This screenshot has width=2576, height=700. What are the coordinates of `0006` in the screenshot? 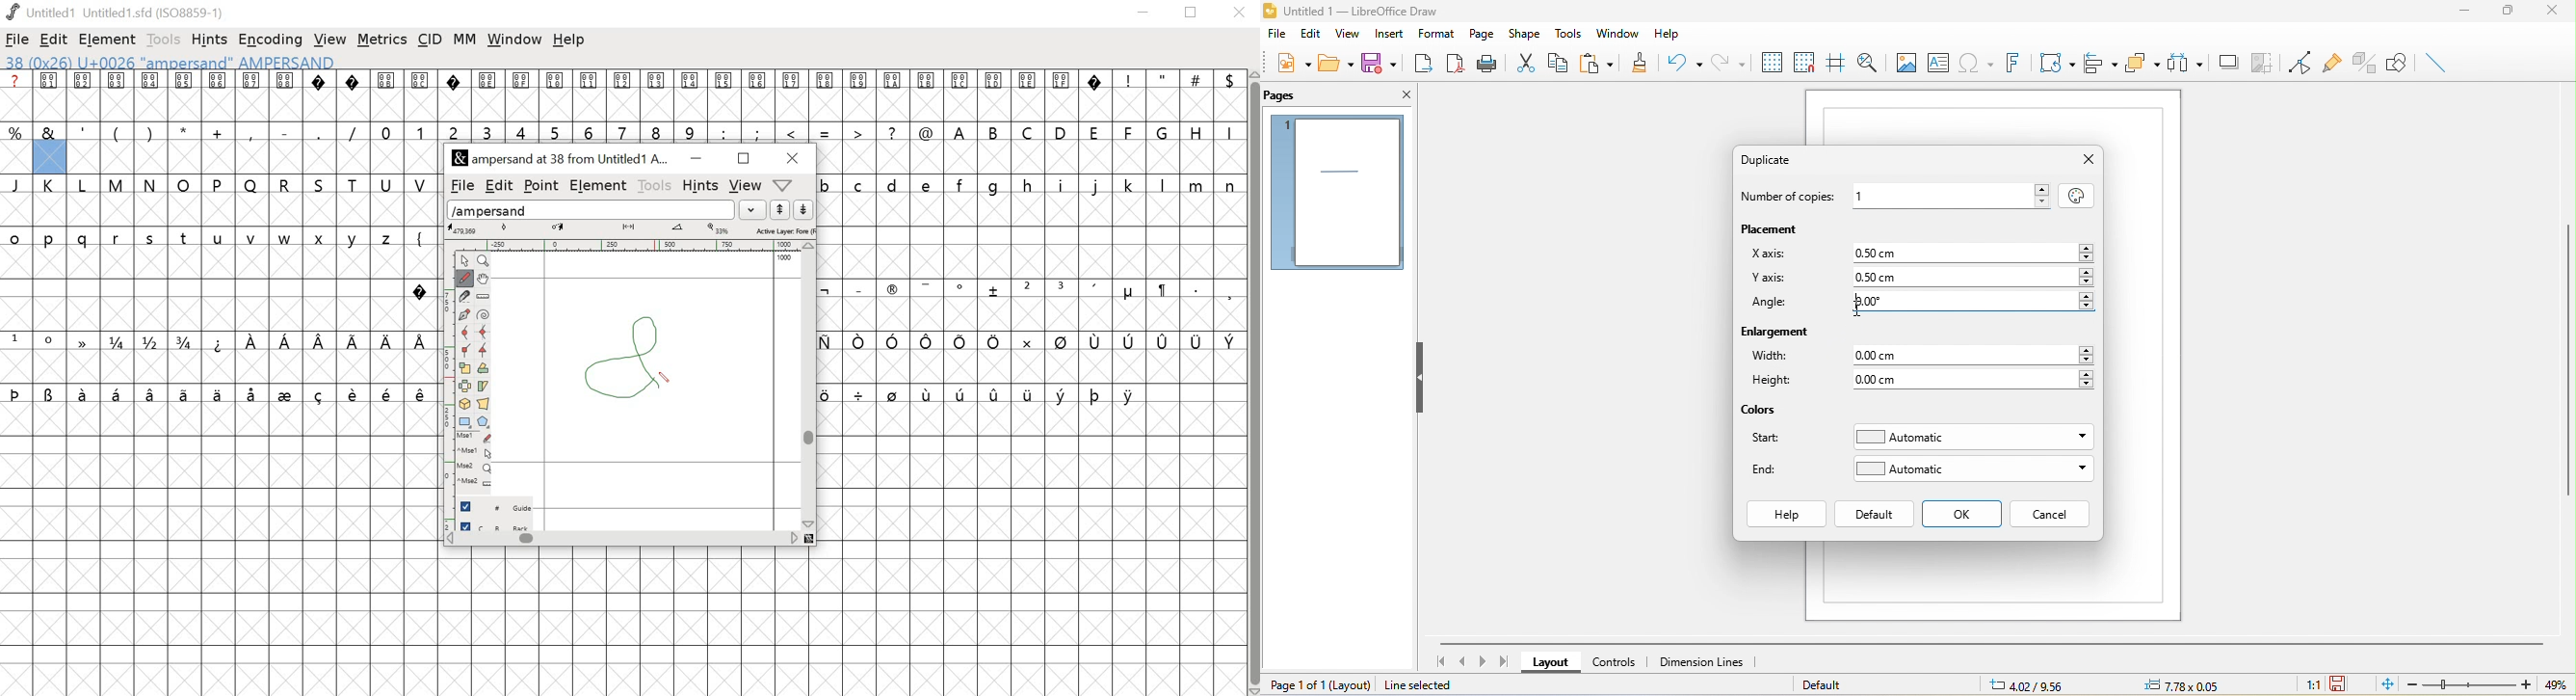 It's located at (218, 96).